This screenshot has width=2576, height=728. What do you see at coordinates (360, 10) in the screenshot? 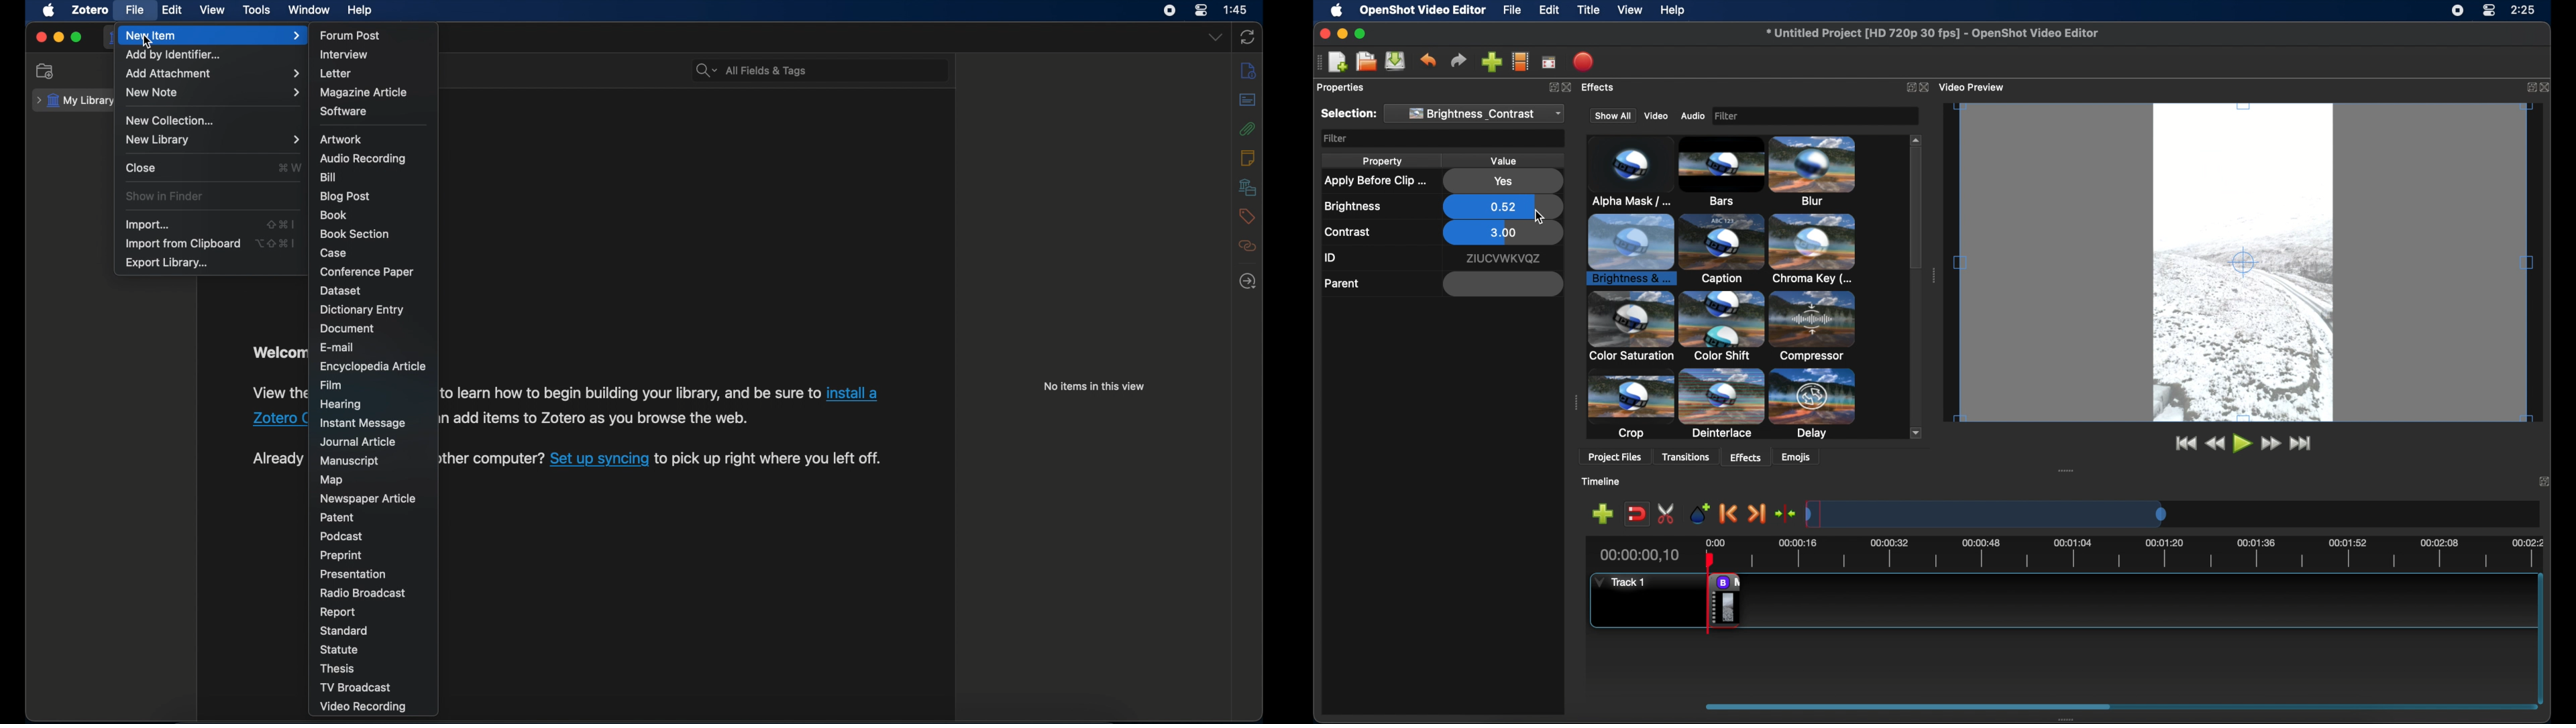
I see `help` at bounding box center [360, 10].